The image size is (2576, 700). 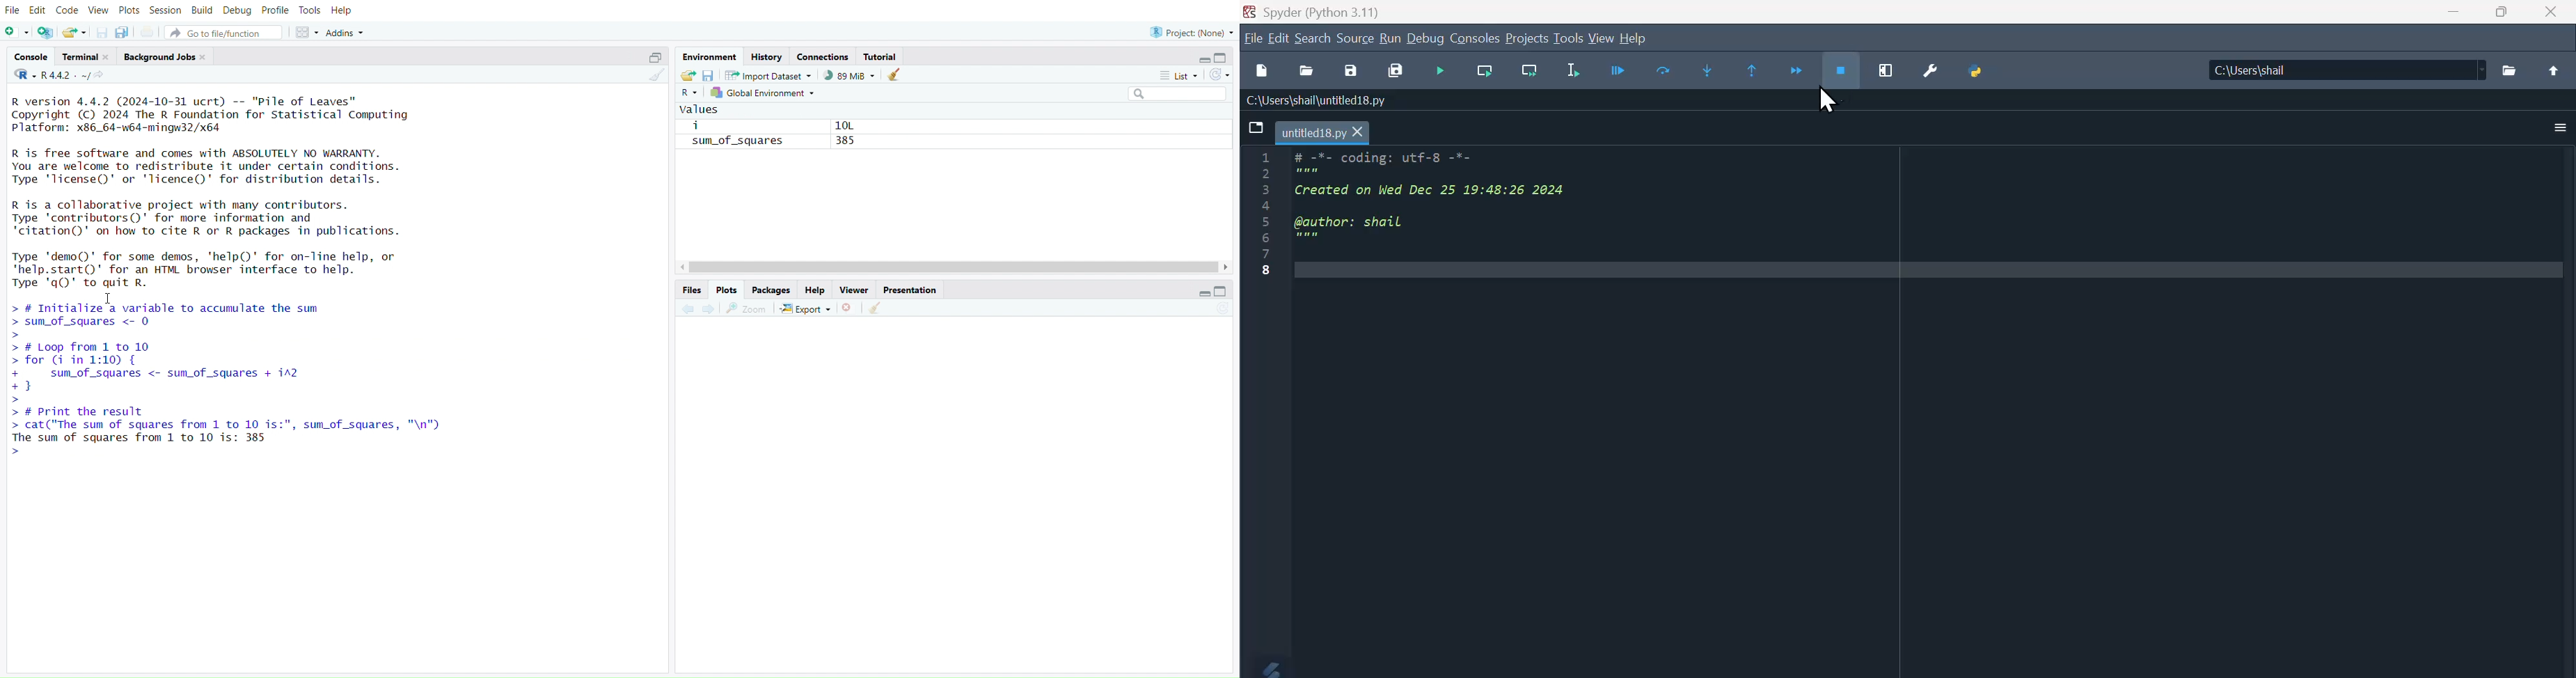 I want to click on # Initialize a variable to accumulate the sum, so click(x=164, y=306).